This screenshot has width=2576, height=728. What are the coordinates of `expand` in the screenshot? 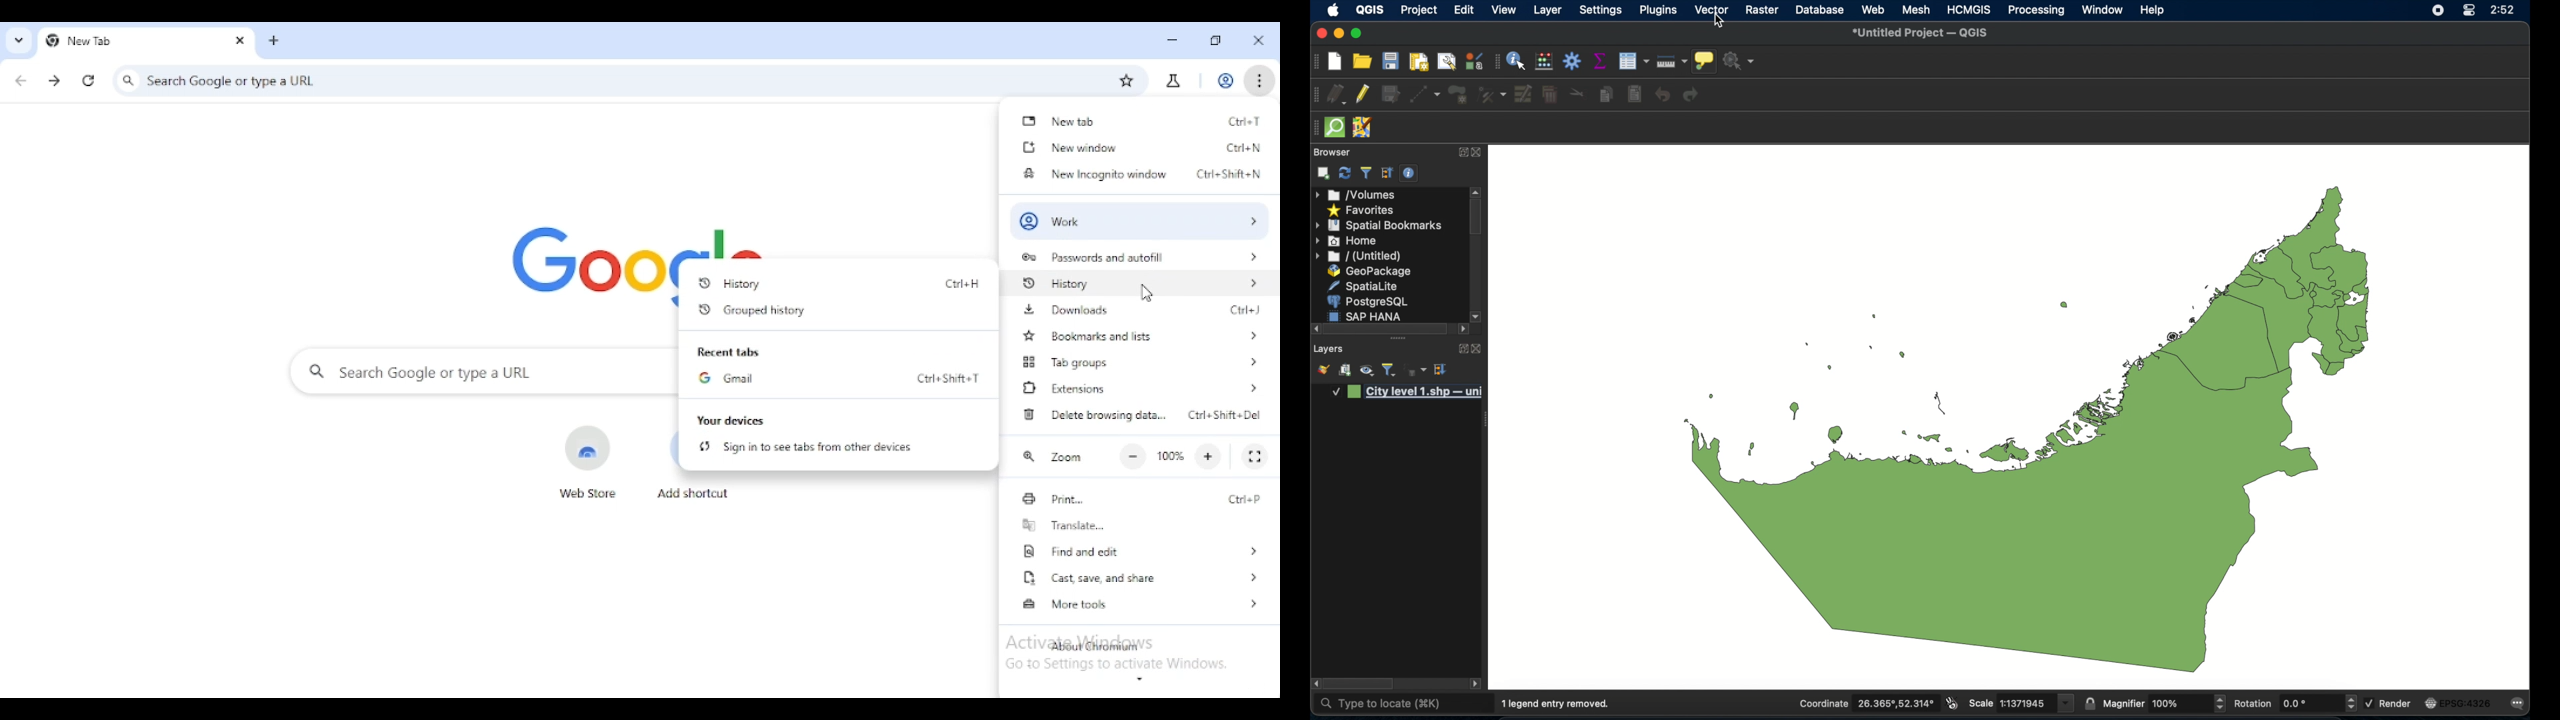 It's located at (1461, 151).